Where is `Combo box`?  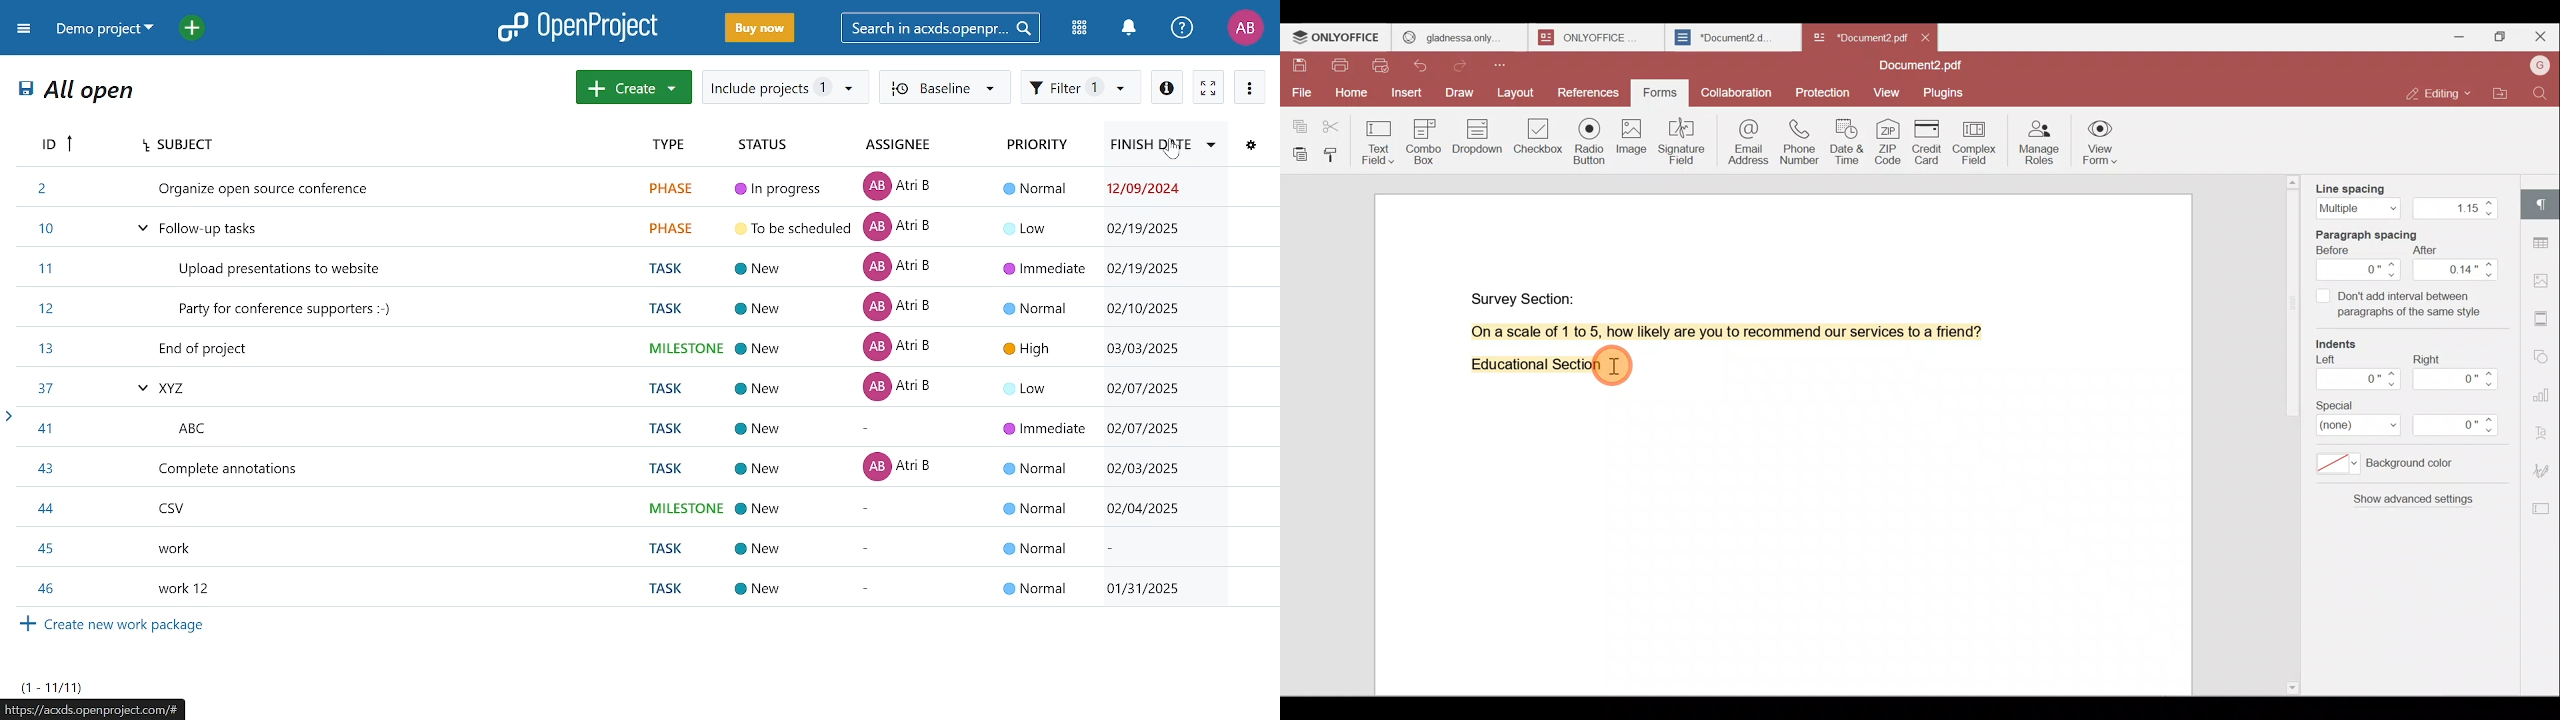 Combo box is located at coordinates (1429, 139).